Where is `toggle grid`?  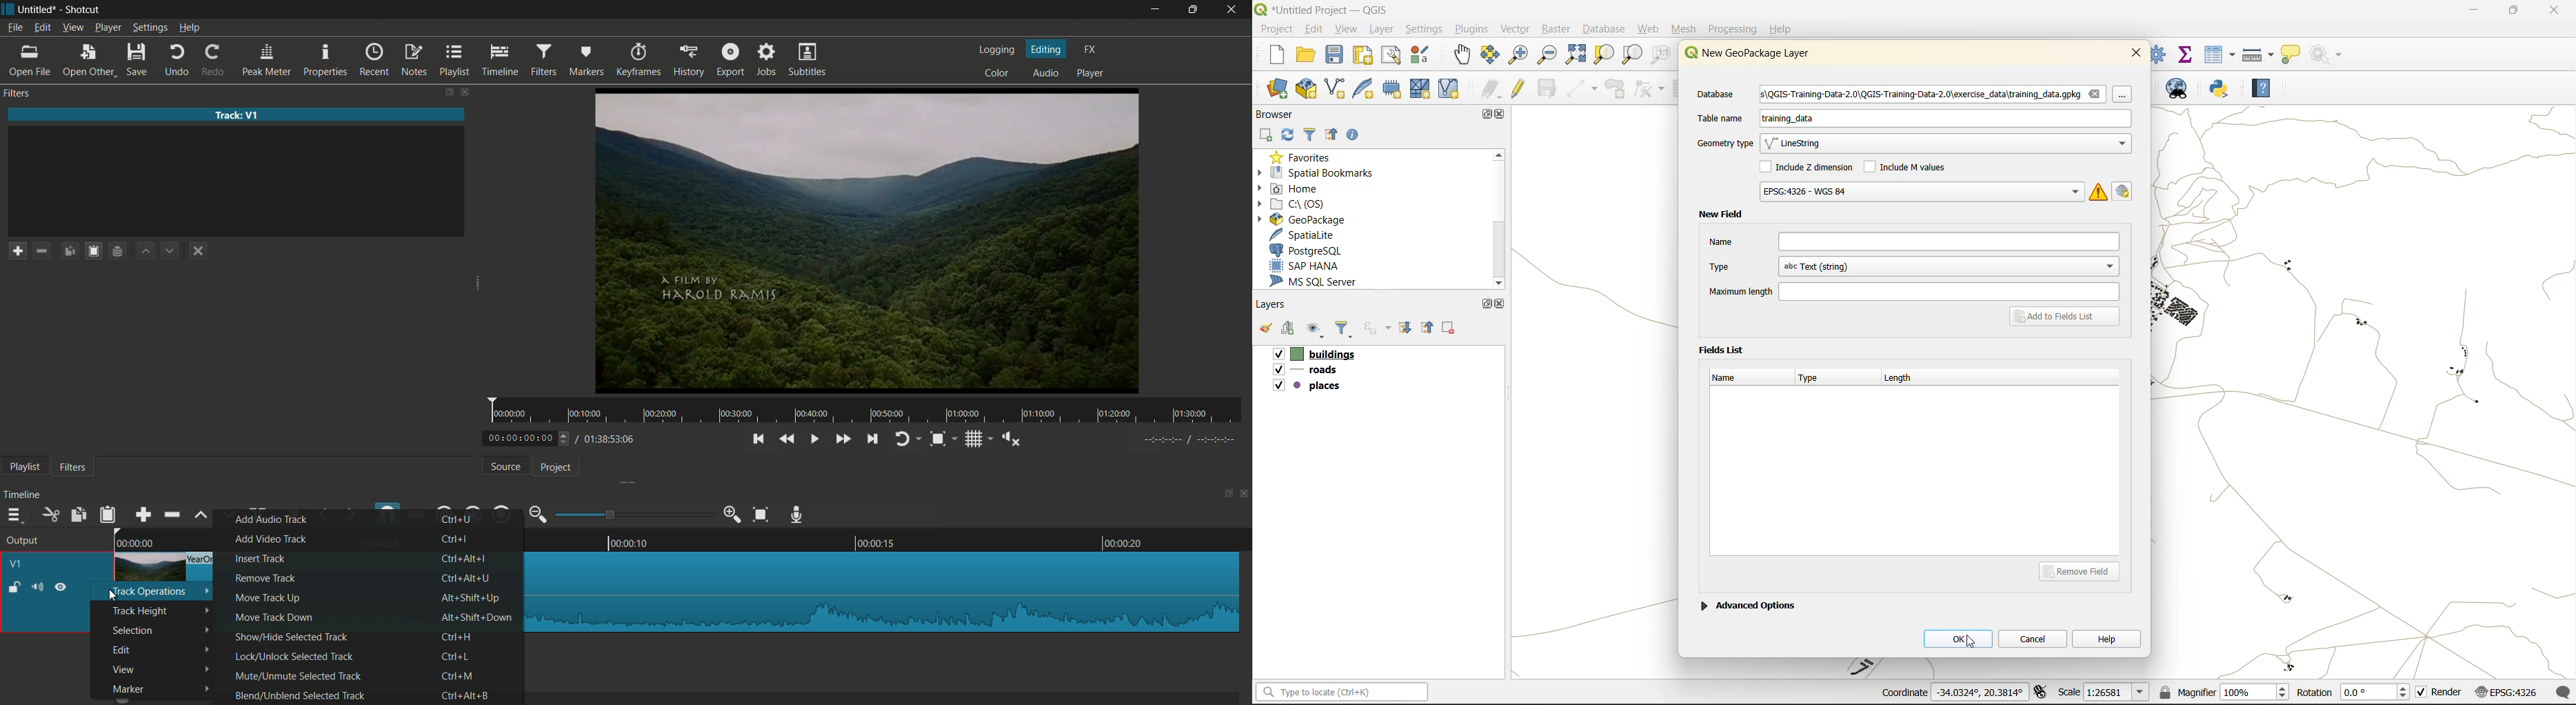
toggle grid is located at coordinates (973, 439).